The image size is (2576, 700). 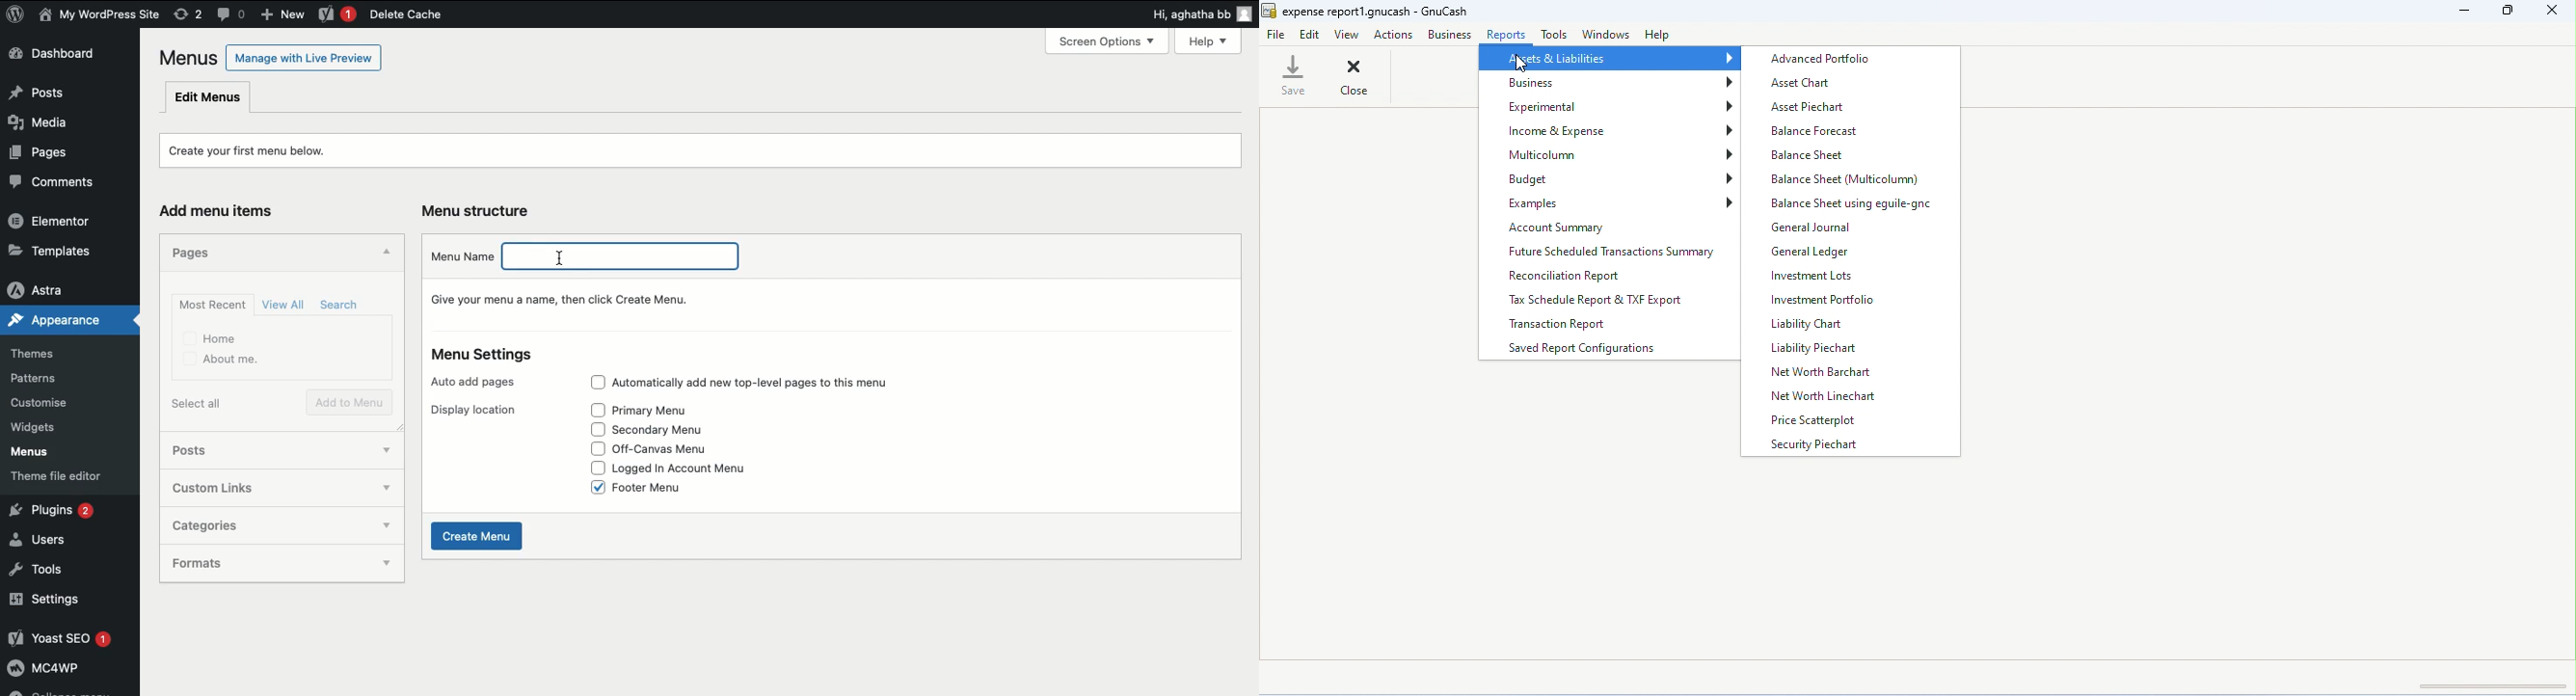 What do you see at coordinates (1825, 301) in the screenshot?
I see `investment portfolio` at bounding box center [1825, 301].